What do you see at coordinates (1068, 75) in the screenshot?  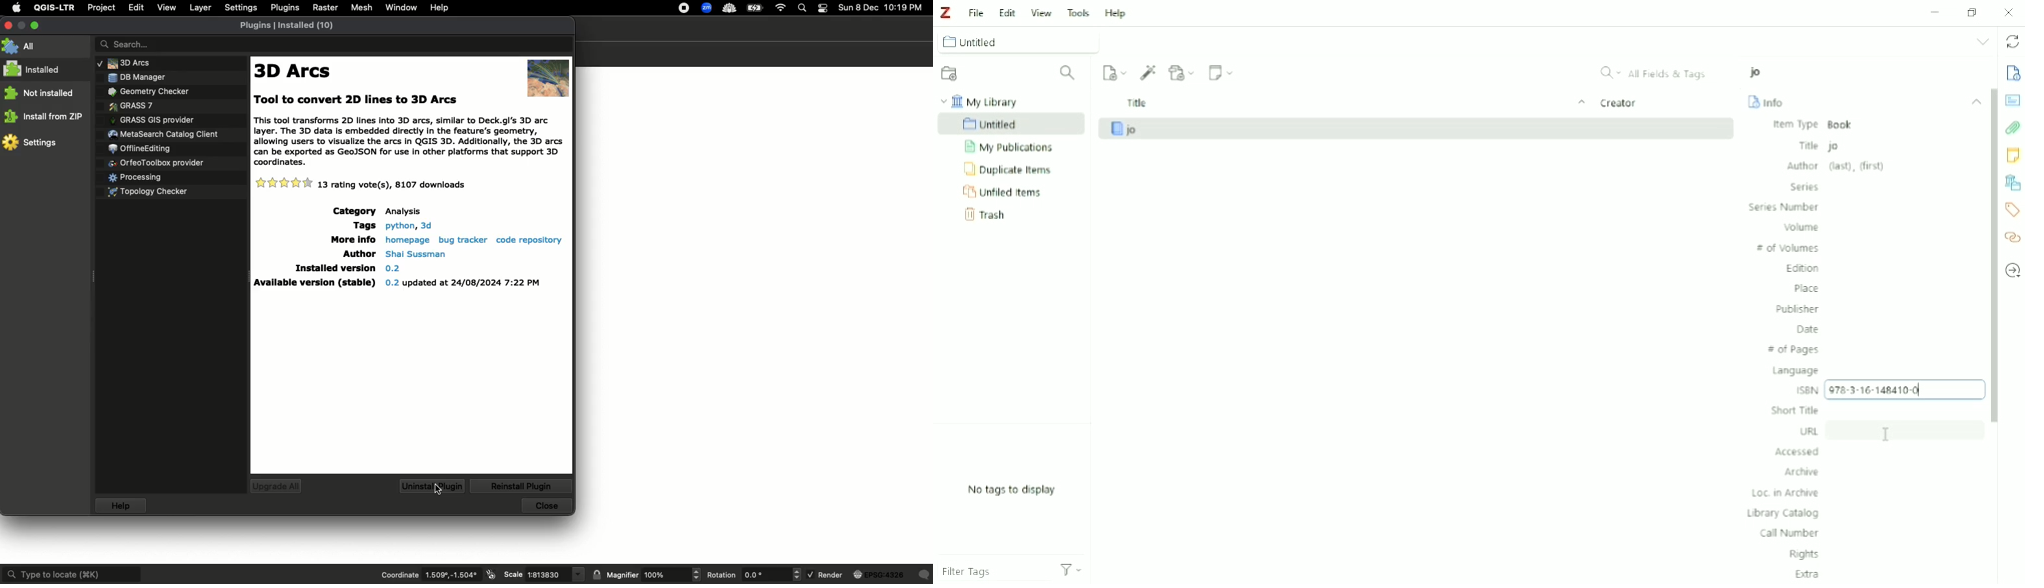 I see `Filter Collections` at bounding box center [1068, 75].